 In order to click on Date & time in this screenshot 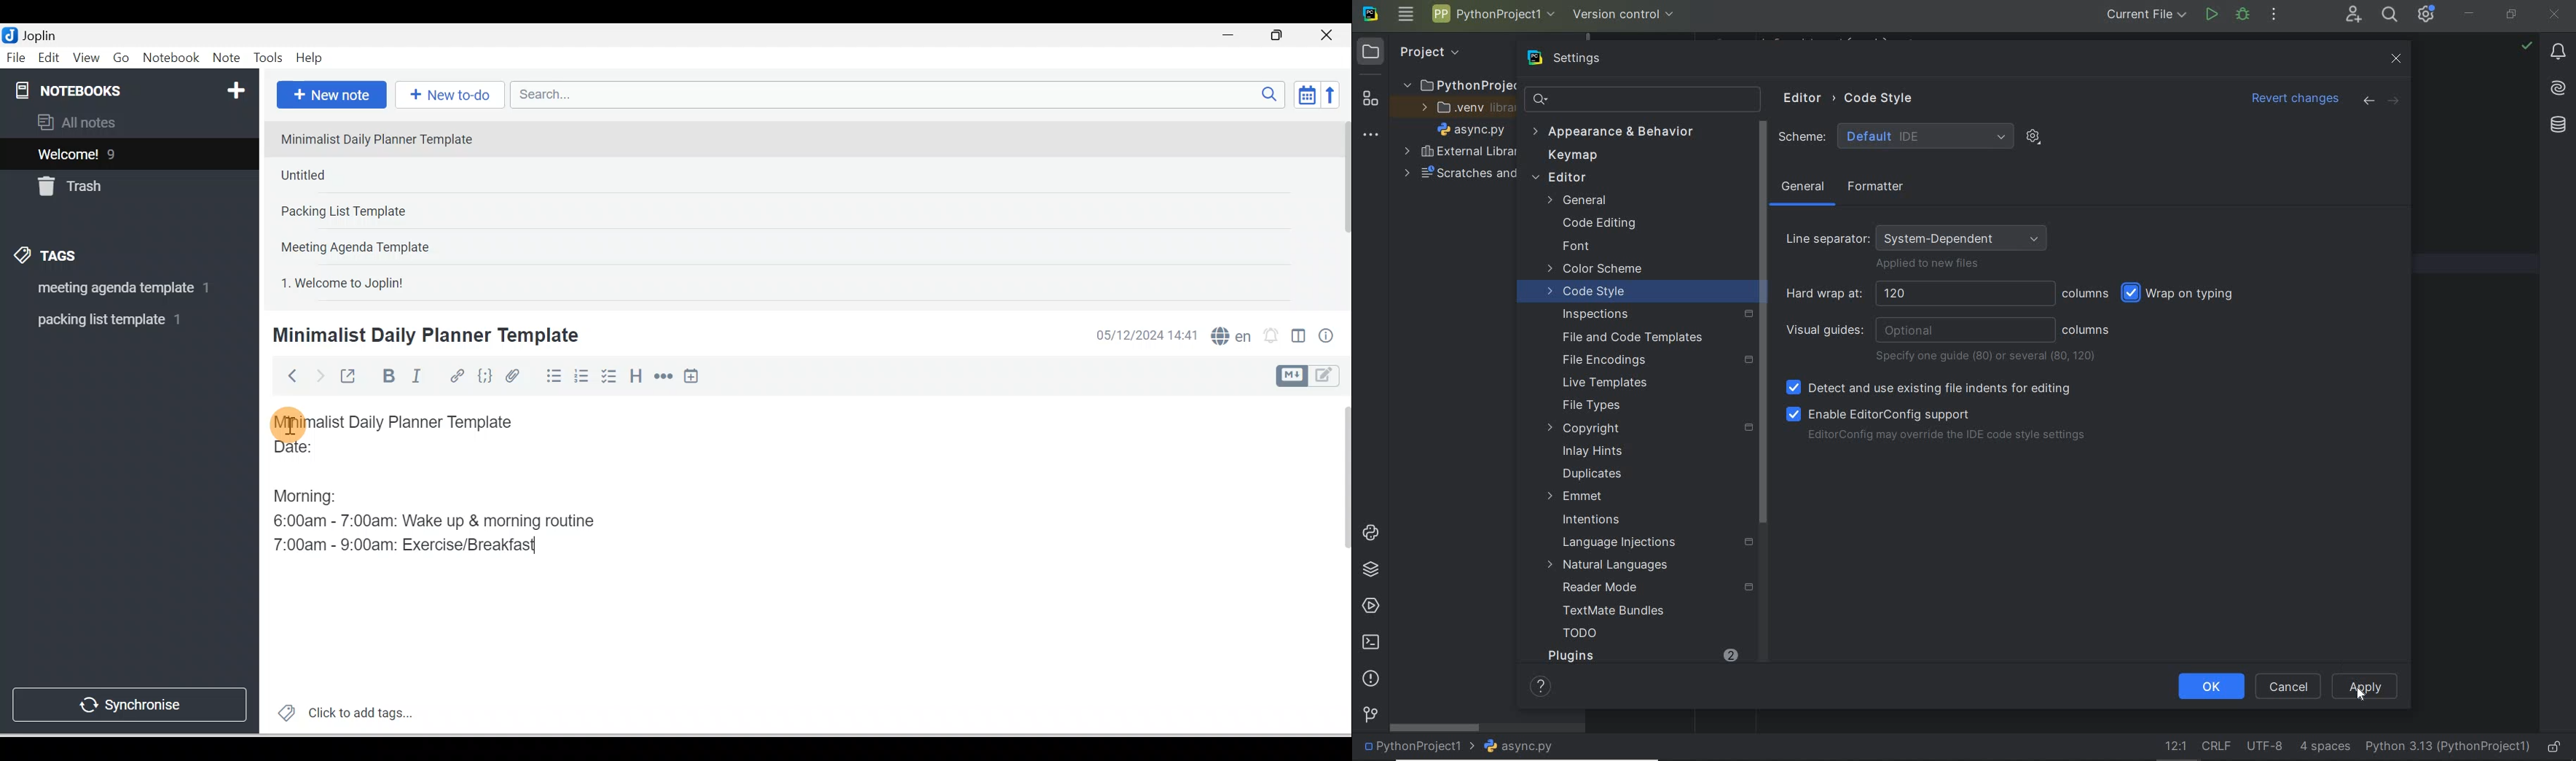, I will do `click(1144, 335)`.